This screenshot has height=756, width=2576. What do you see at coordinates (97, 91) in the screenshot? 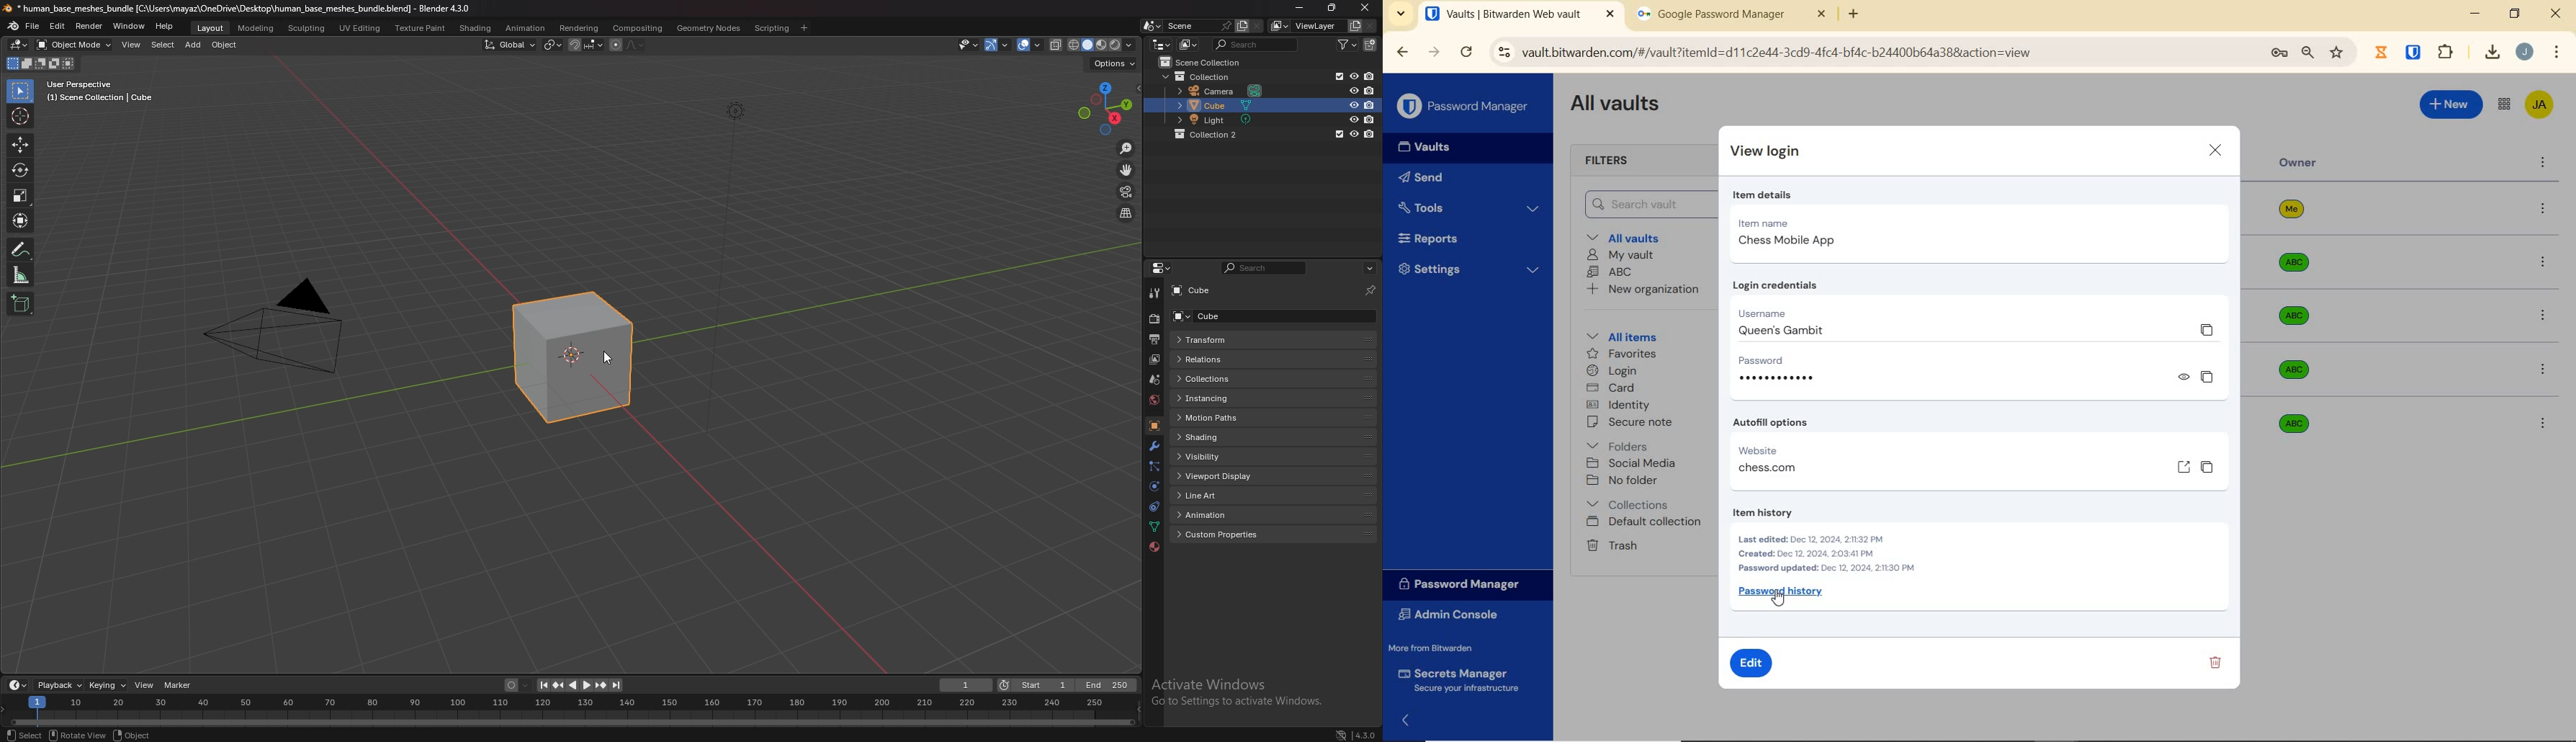
I see `user perspective` at bounding box center [97, 91].